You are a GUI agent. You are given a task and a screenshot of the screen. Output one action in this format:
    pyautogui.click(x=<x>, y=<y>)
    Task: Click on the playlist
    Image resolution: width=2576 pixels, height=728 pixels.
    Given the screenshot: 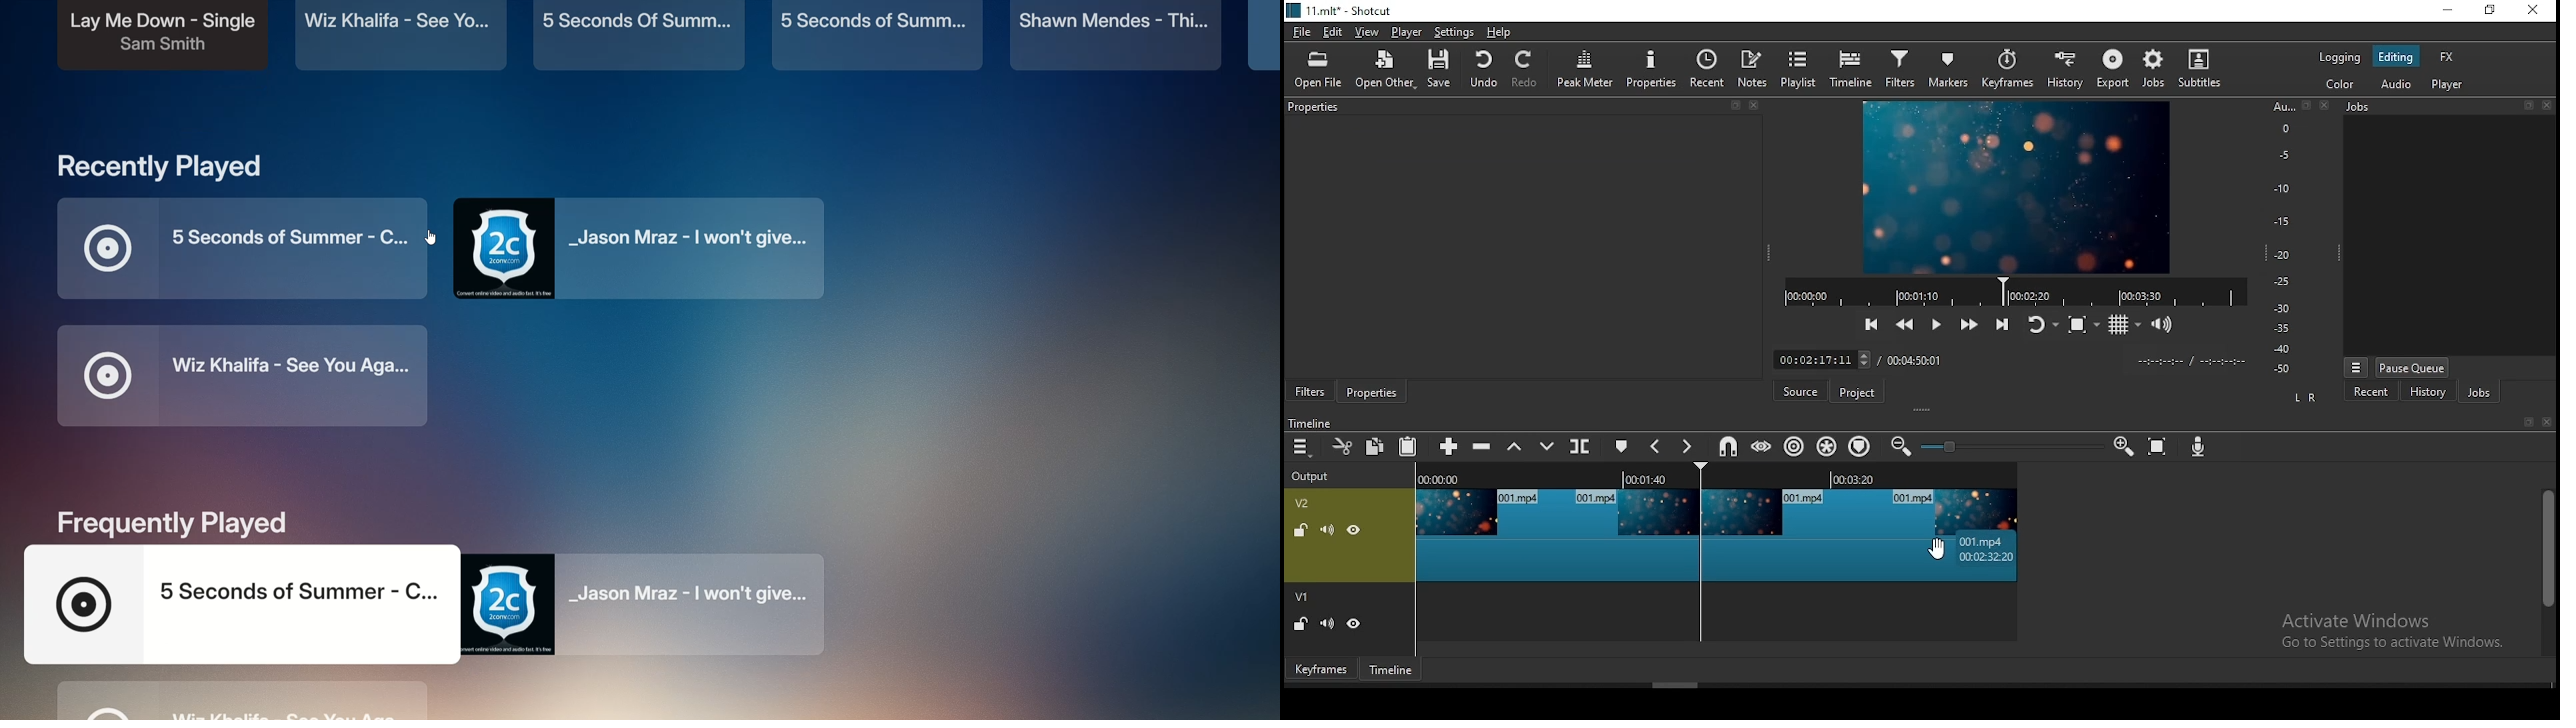 What is the action you would take?
    pyautogui.click(x=1799, y=69)
    